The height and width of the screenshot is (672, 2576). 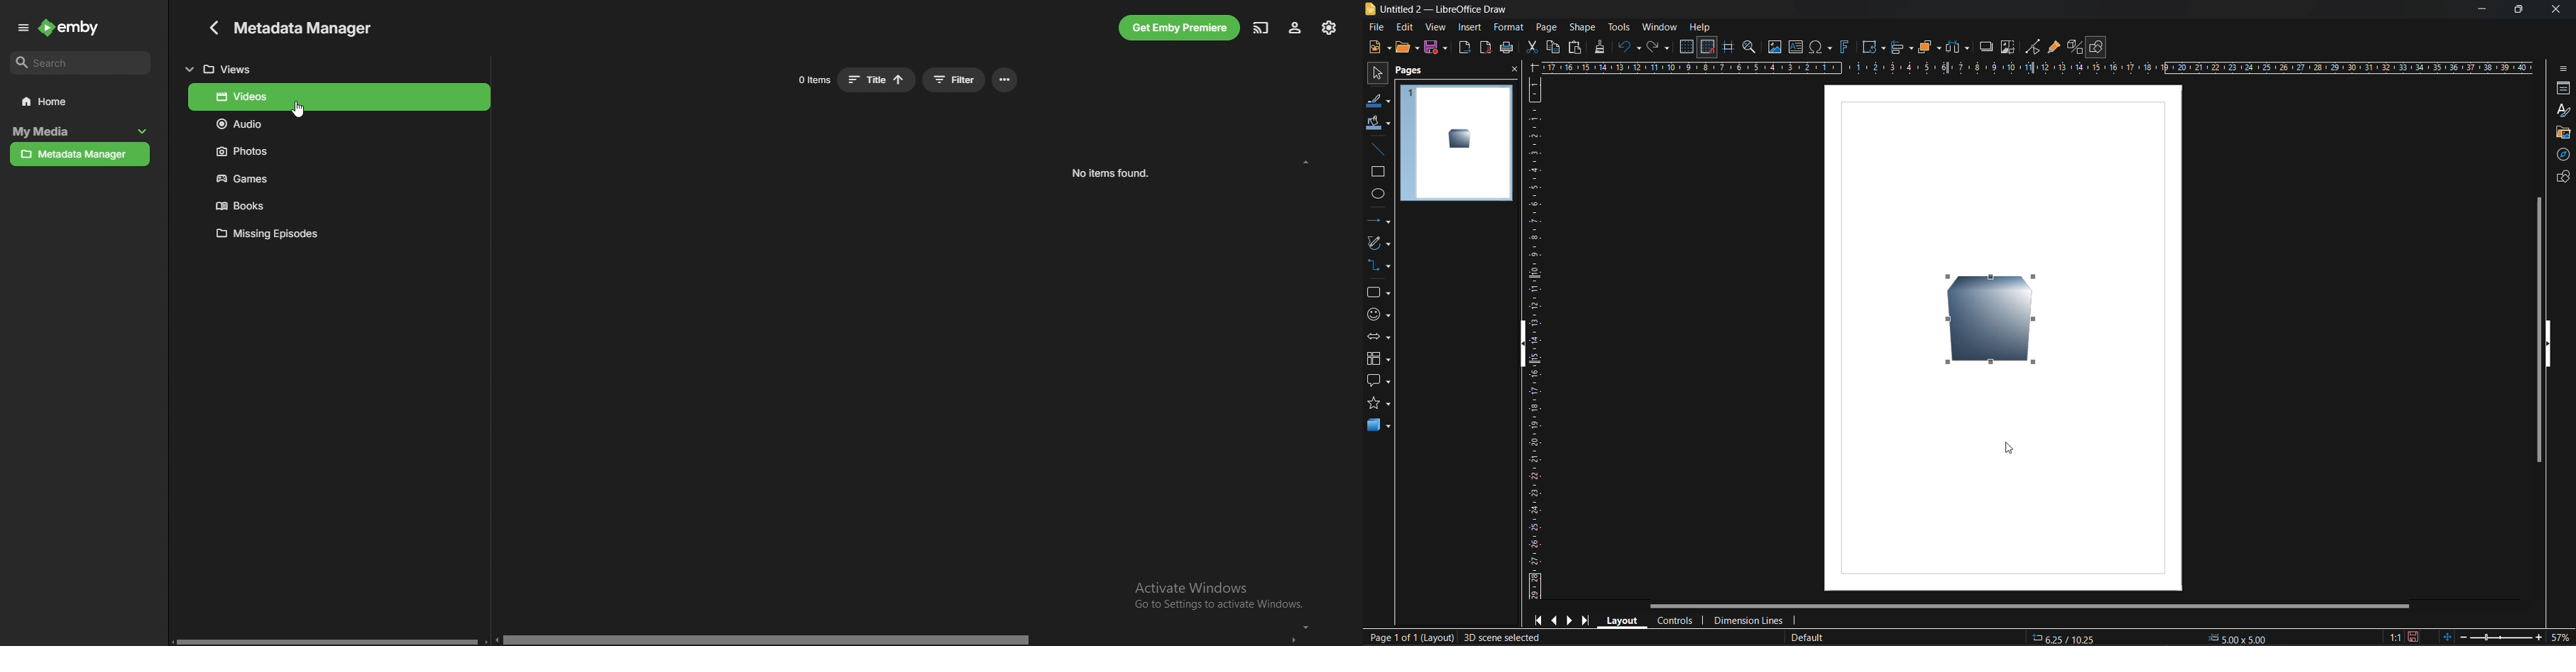 I want to click on line color, so click(x=1377, y=102).